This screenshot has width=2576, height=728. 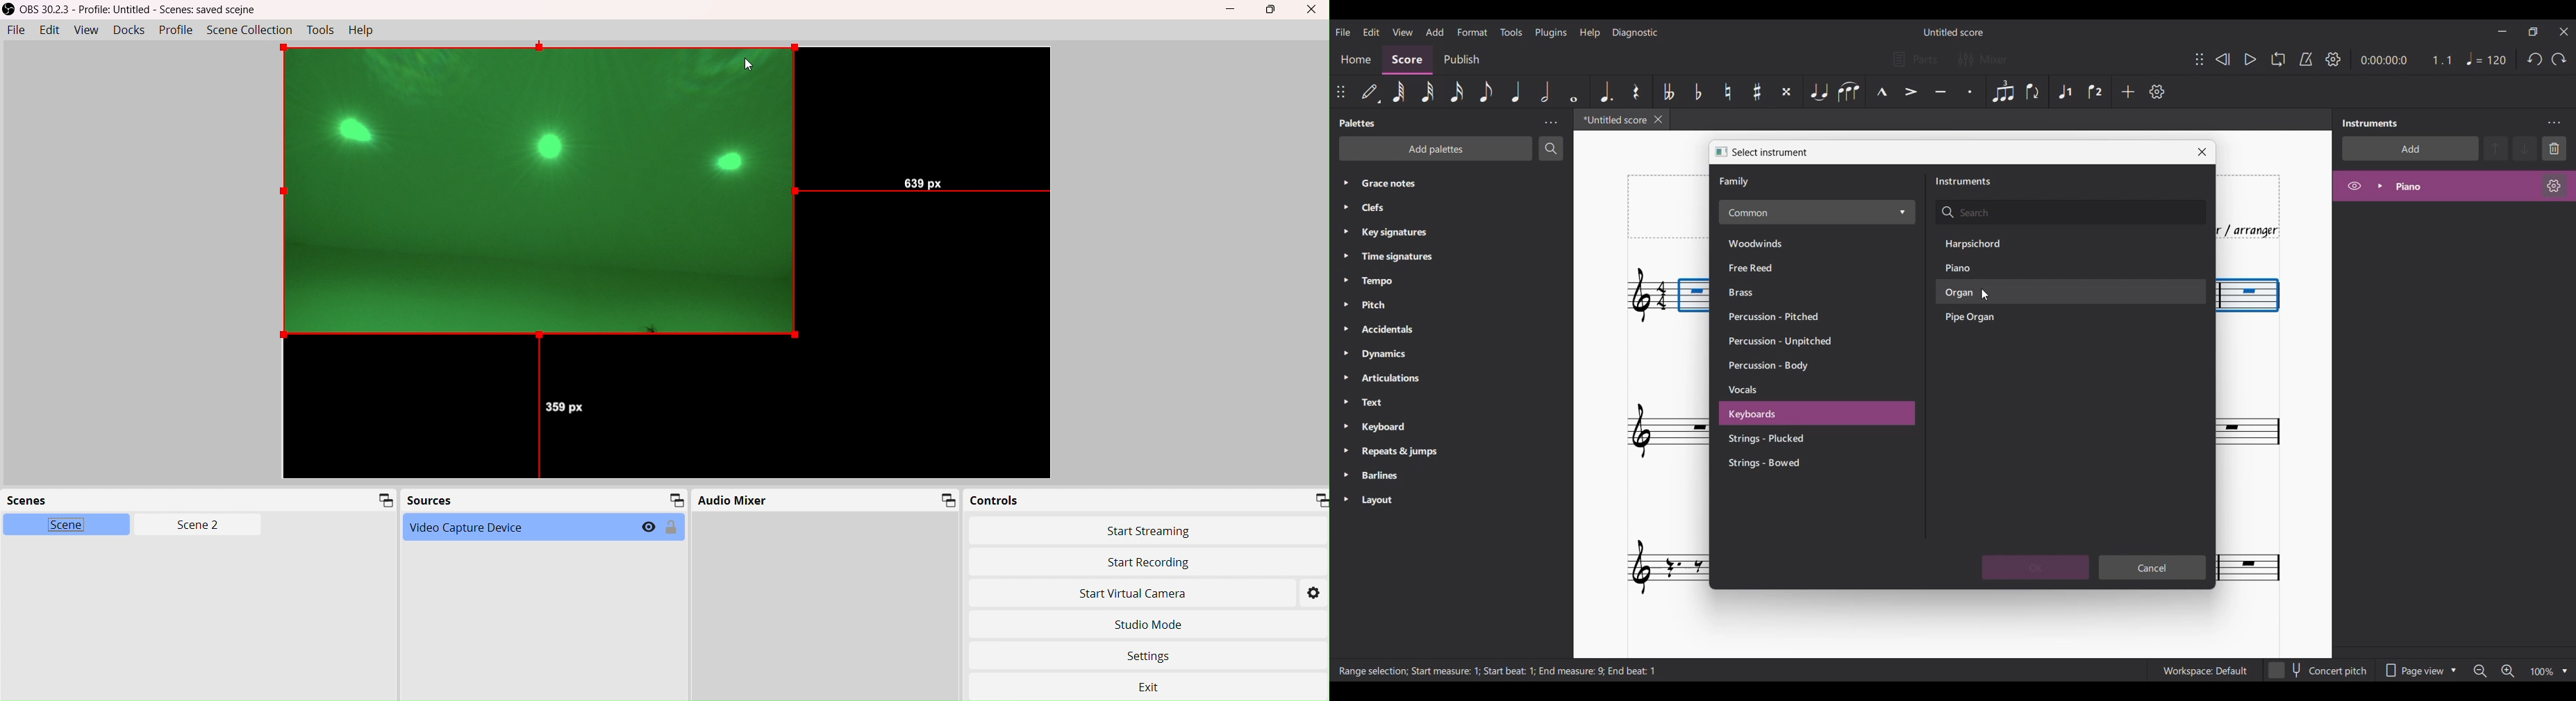 What do you see at coordinates (1818, 91) in the screenshot?
I see `Tie` at bounding box center [1818, 91].